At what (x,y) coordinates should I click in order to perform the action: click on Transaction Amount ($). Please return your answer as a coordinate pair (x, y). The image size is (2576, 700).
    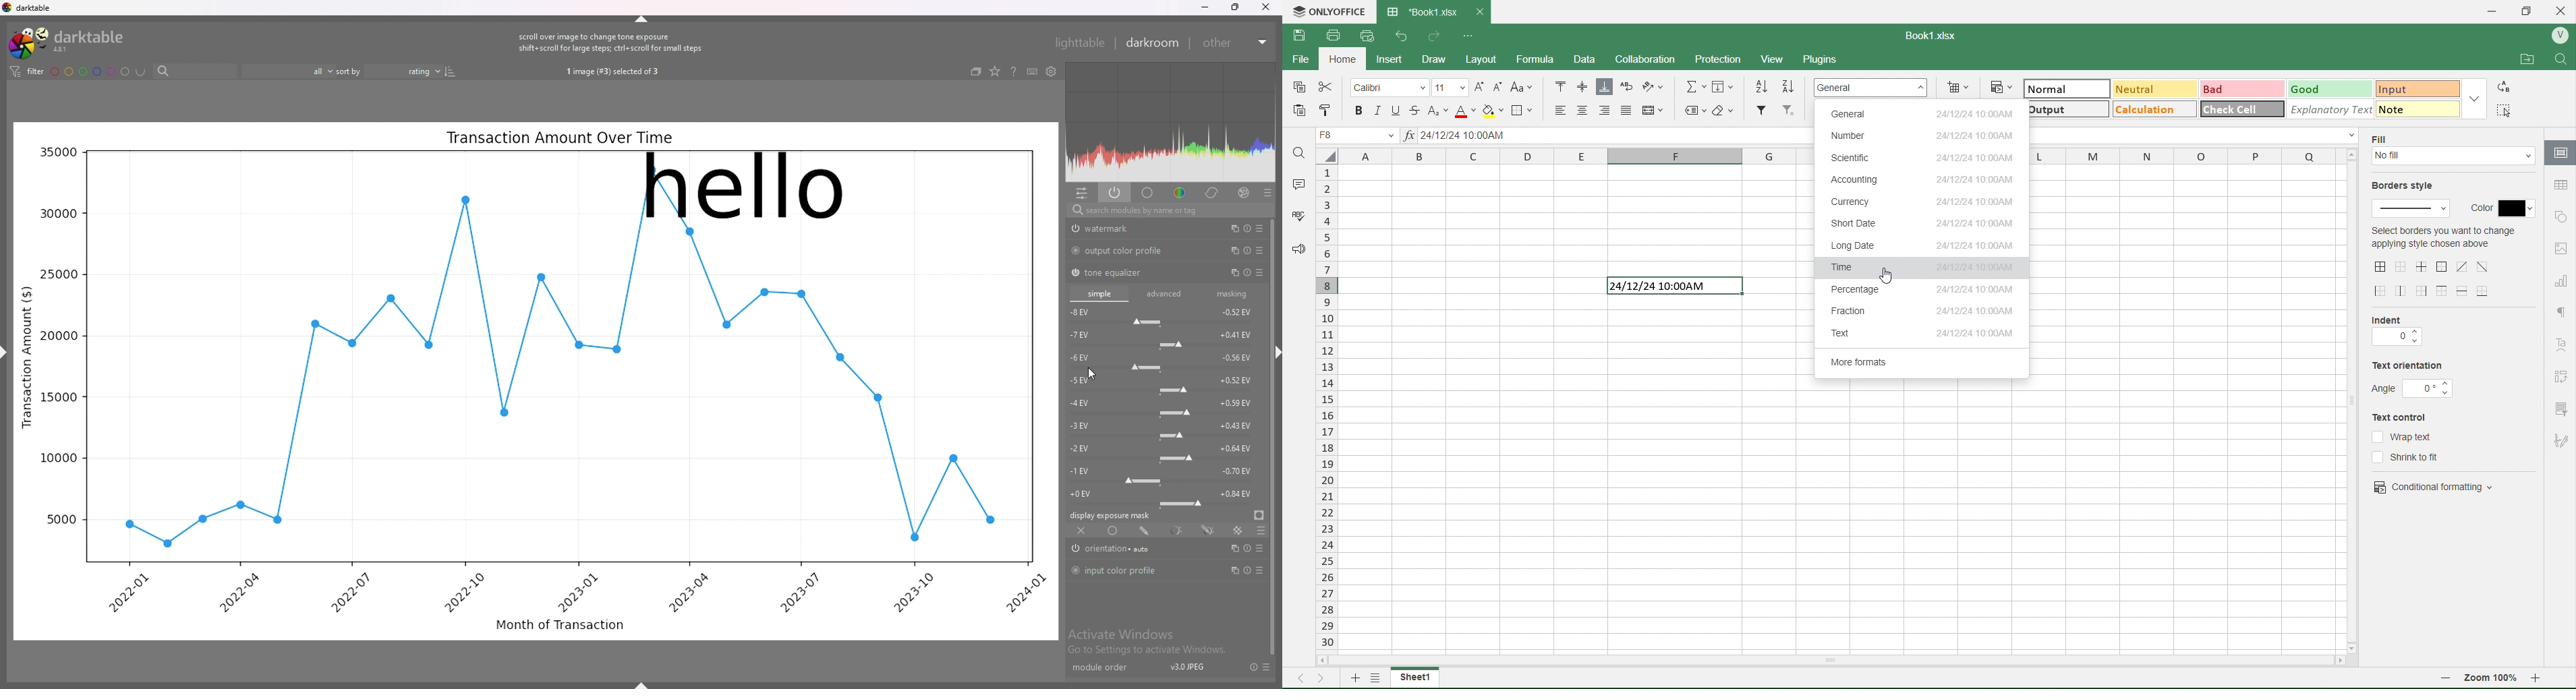
    Looking at the image, I should click on (27, 356).